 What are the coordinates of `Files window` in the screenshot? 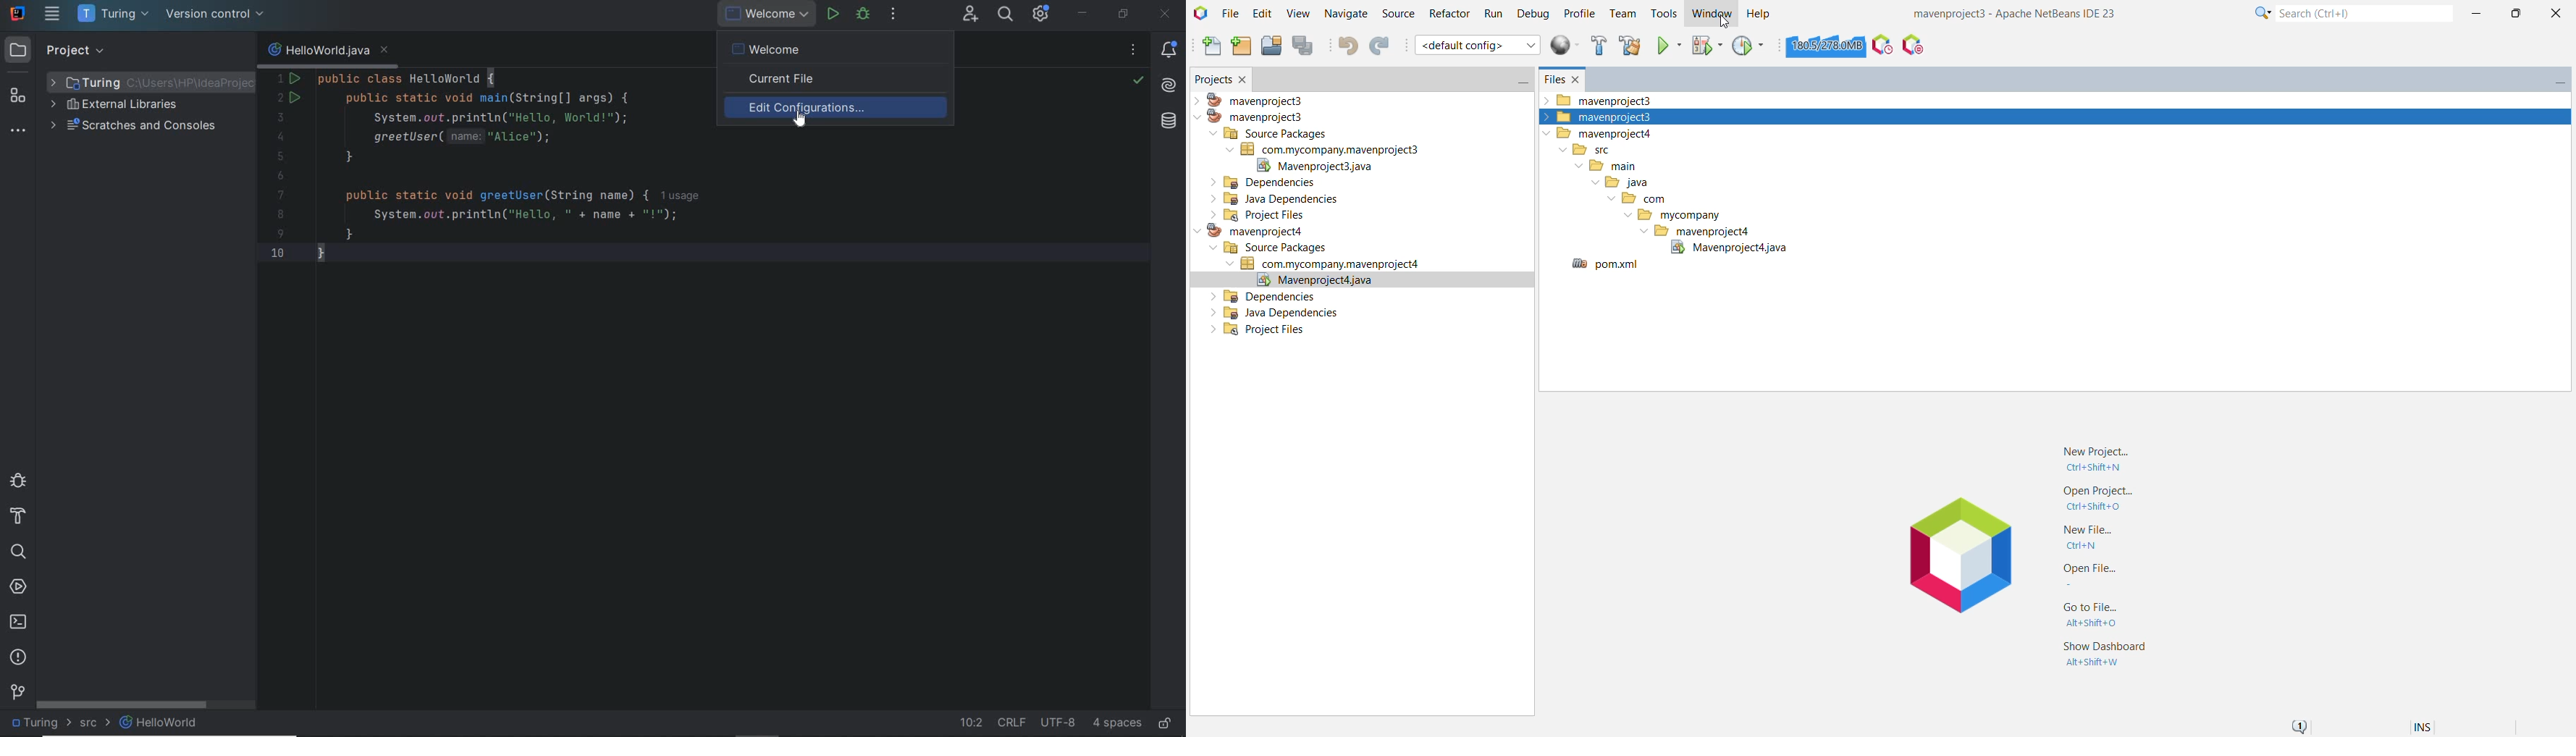 It's located at (1553, 80).